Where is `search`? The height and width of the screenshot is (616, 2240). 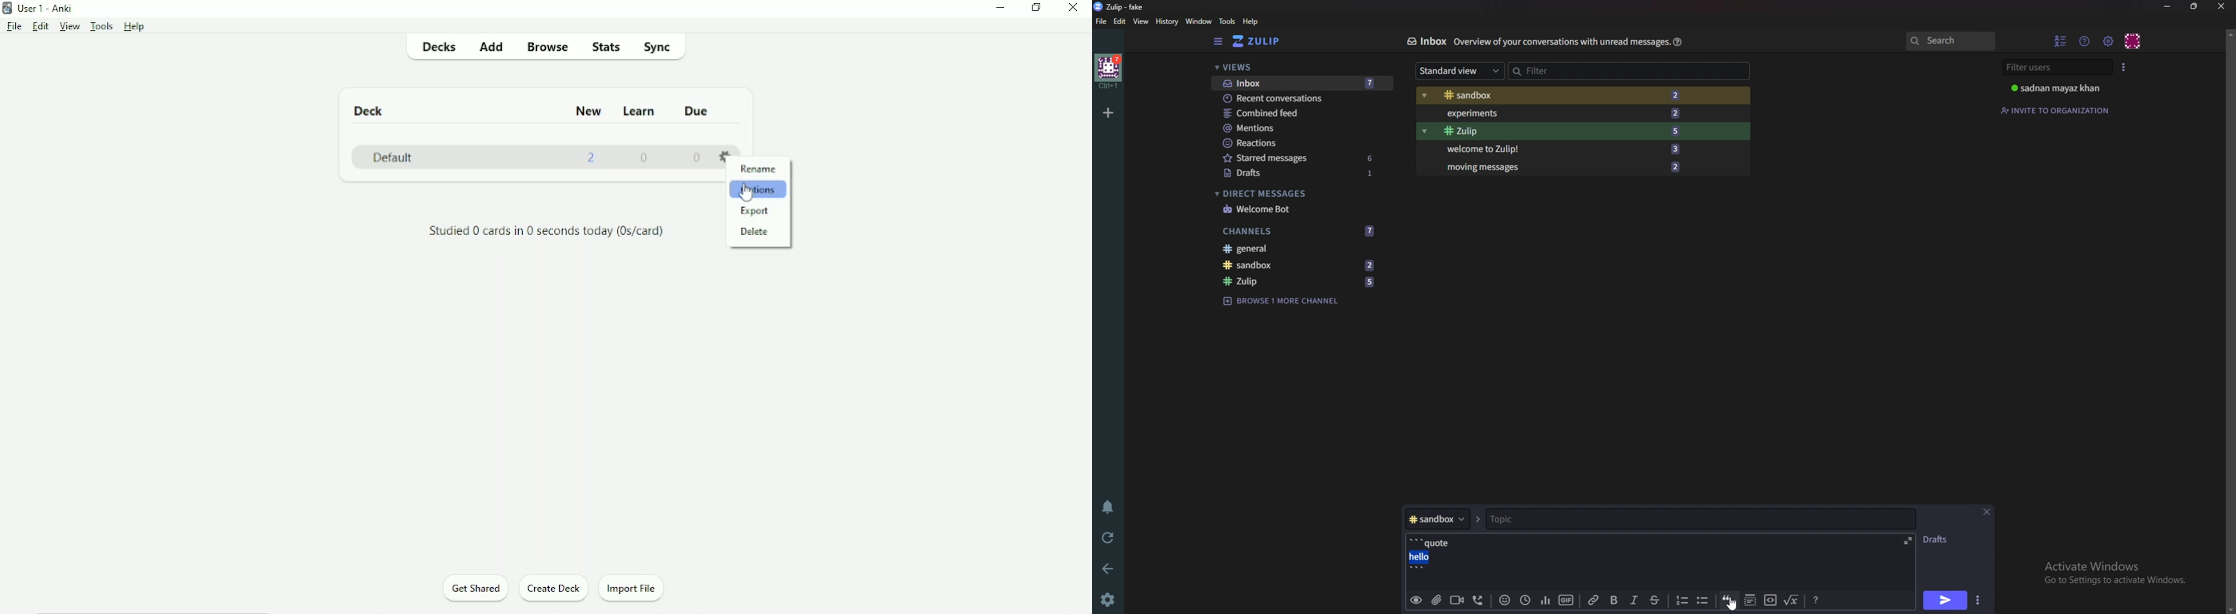
search is located at coordinates (1951, 42).